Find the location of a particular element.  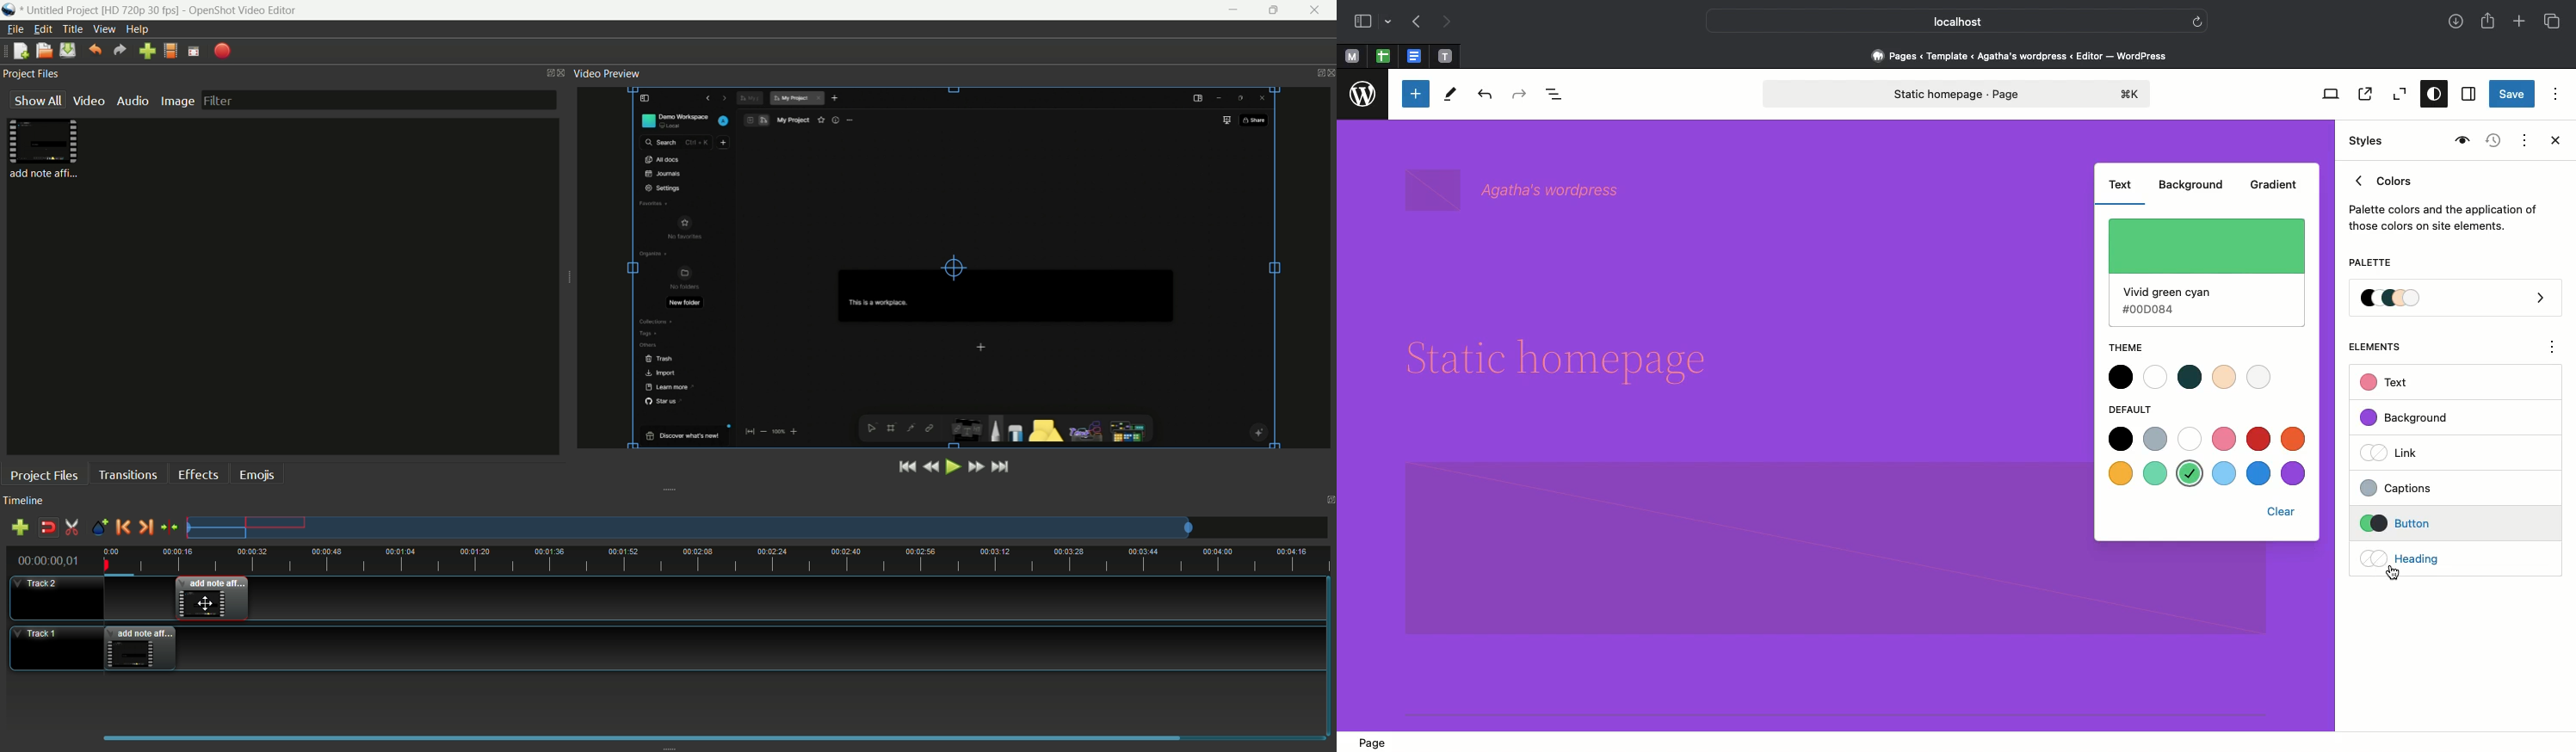

Options is located at coordinates (2555, 93).